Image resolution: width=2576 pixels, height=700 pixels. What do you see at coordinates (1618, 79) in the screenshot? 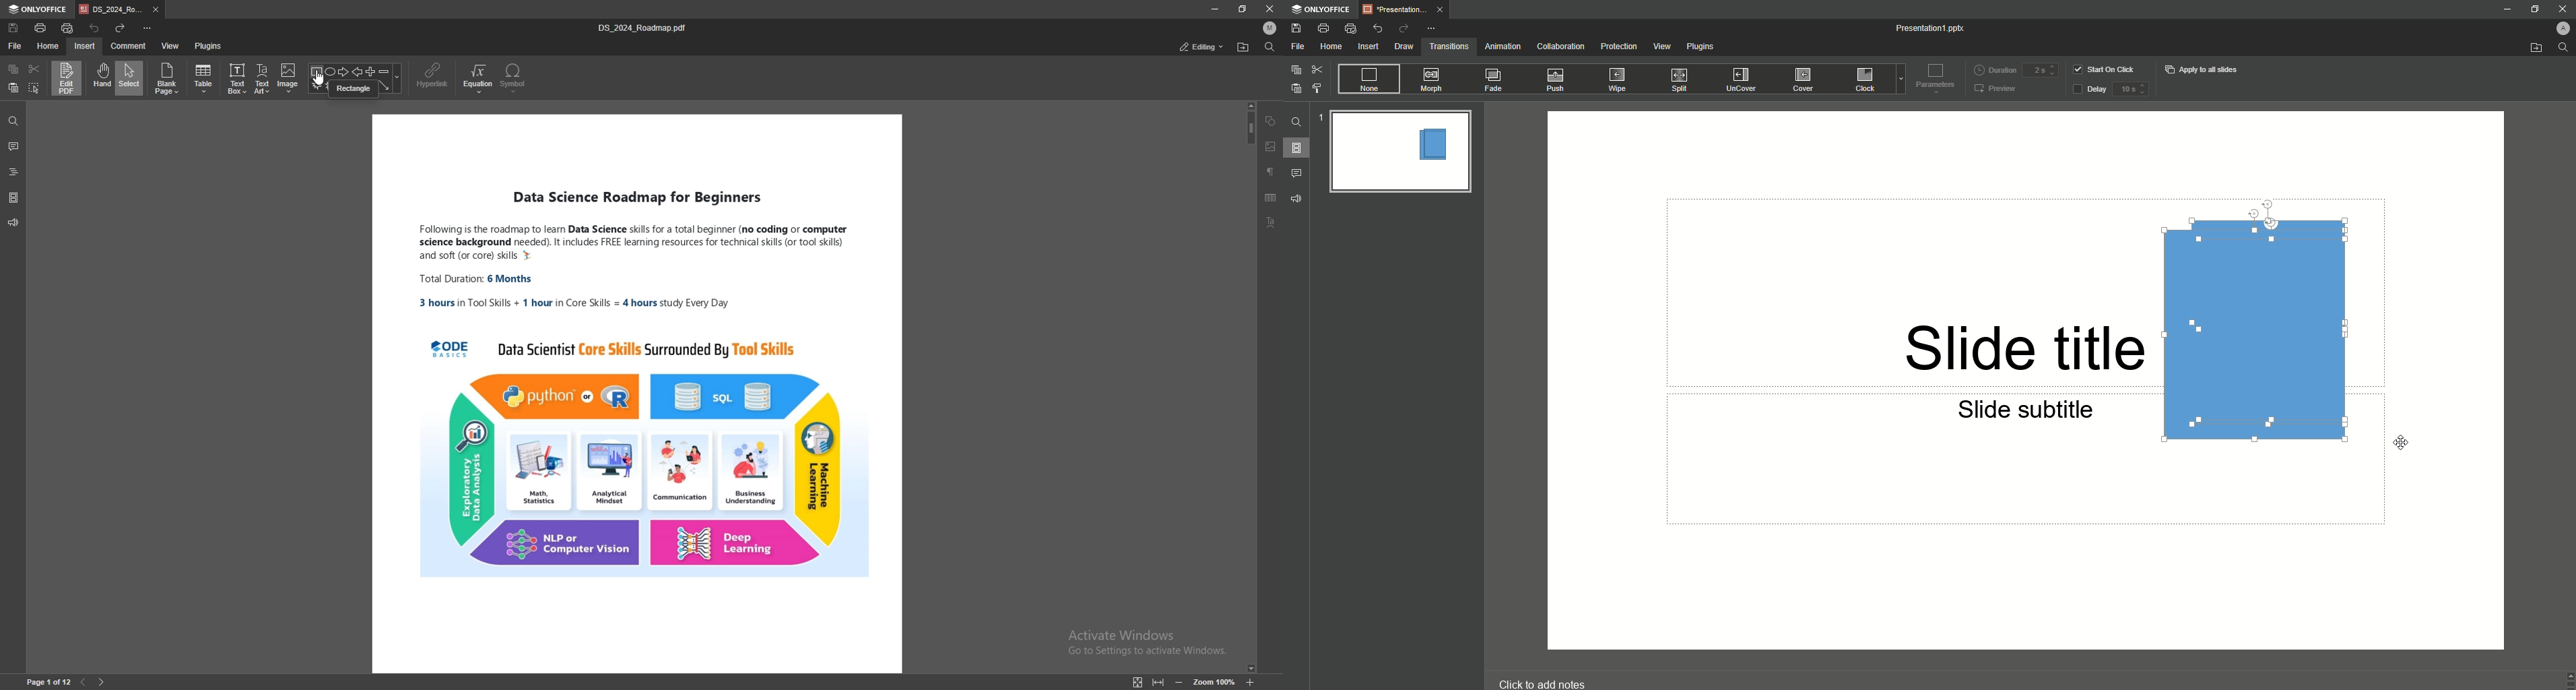
I see `Wipe` at bounding box center [1618, 79].